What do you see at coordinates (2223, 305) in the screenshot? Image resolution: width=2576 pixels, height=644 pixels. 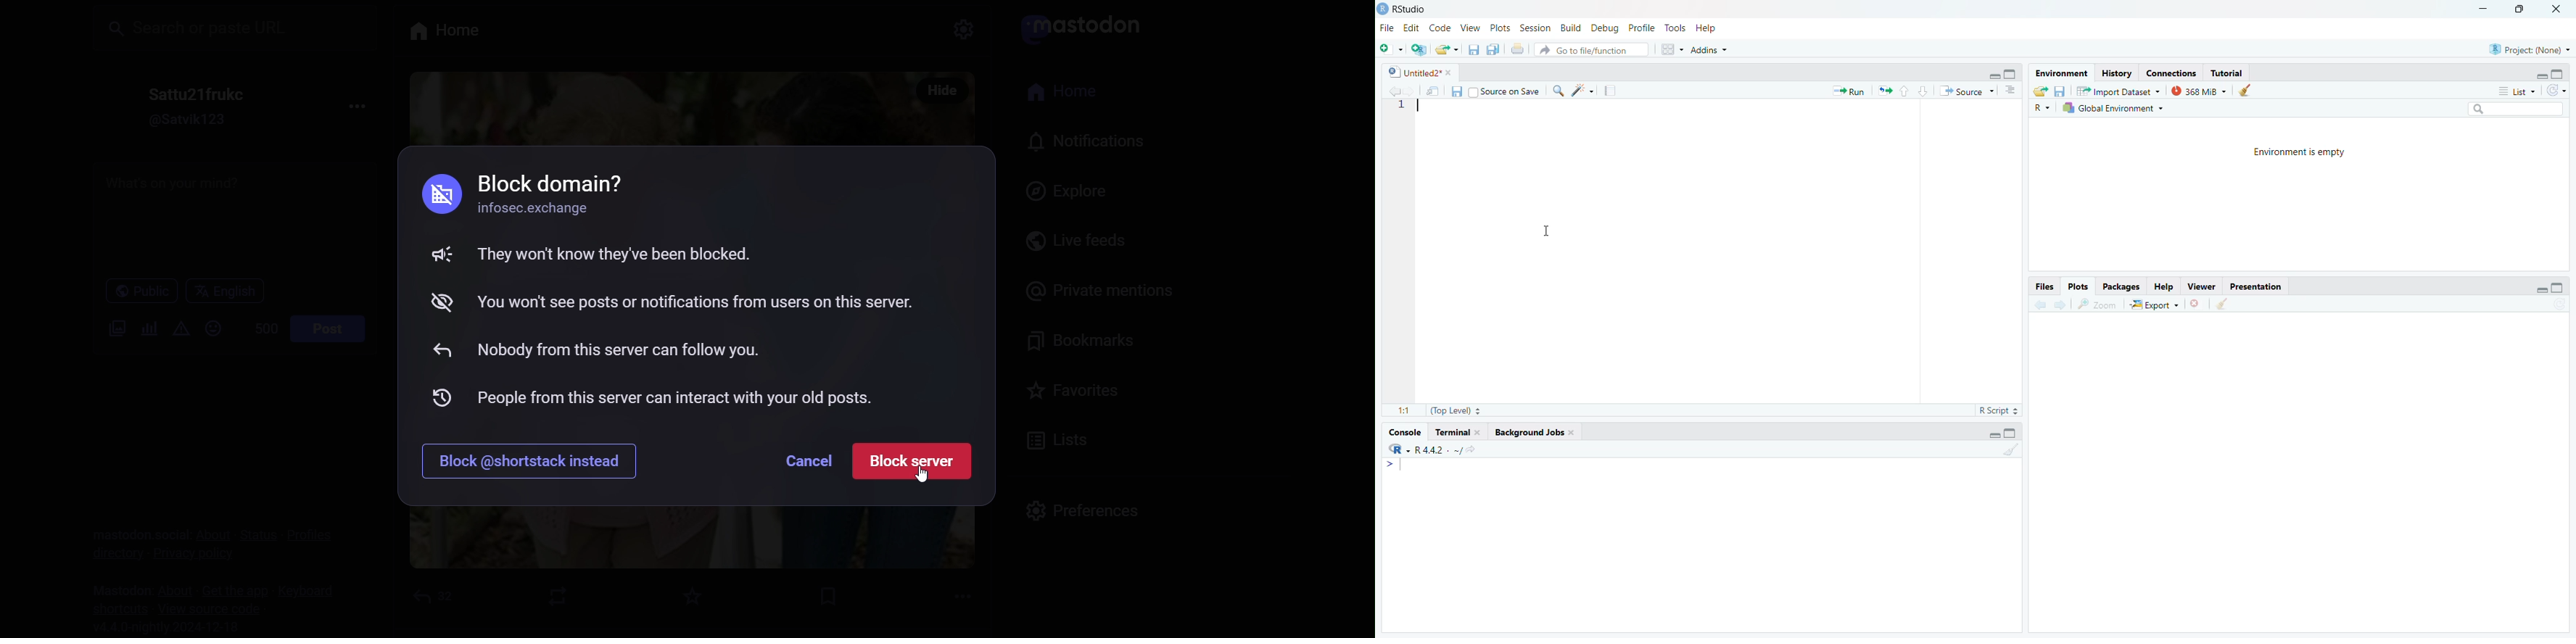 I see `clear` at bounding box center [2223, 305].